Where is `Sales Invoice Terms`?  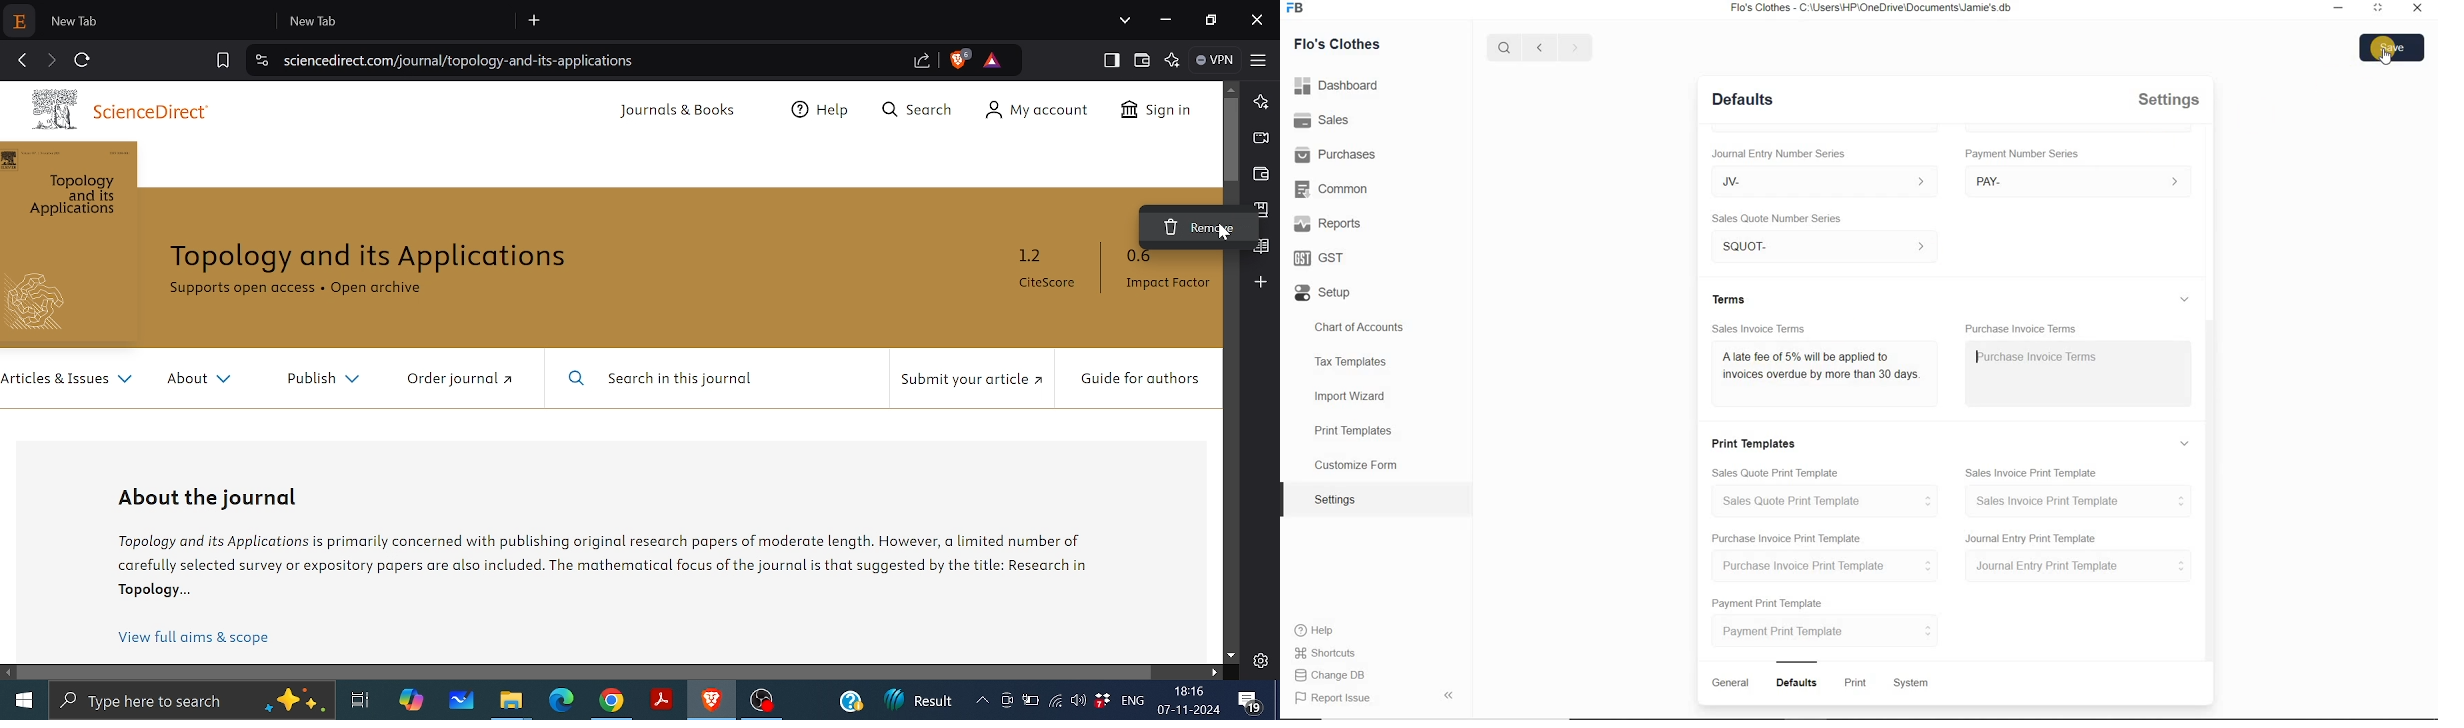
Sales Invoice Terms is located at coordinates (1759, 327).